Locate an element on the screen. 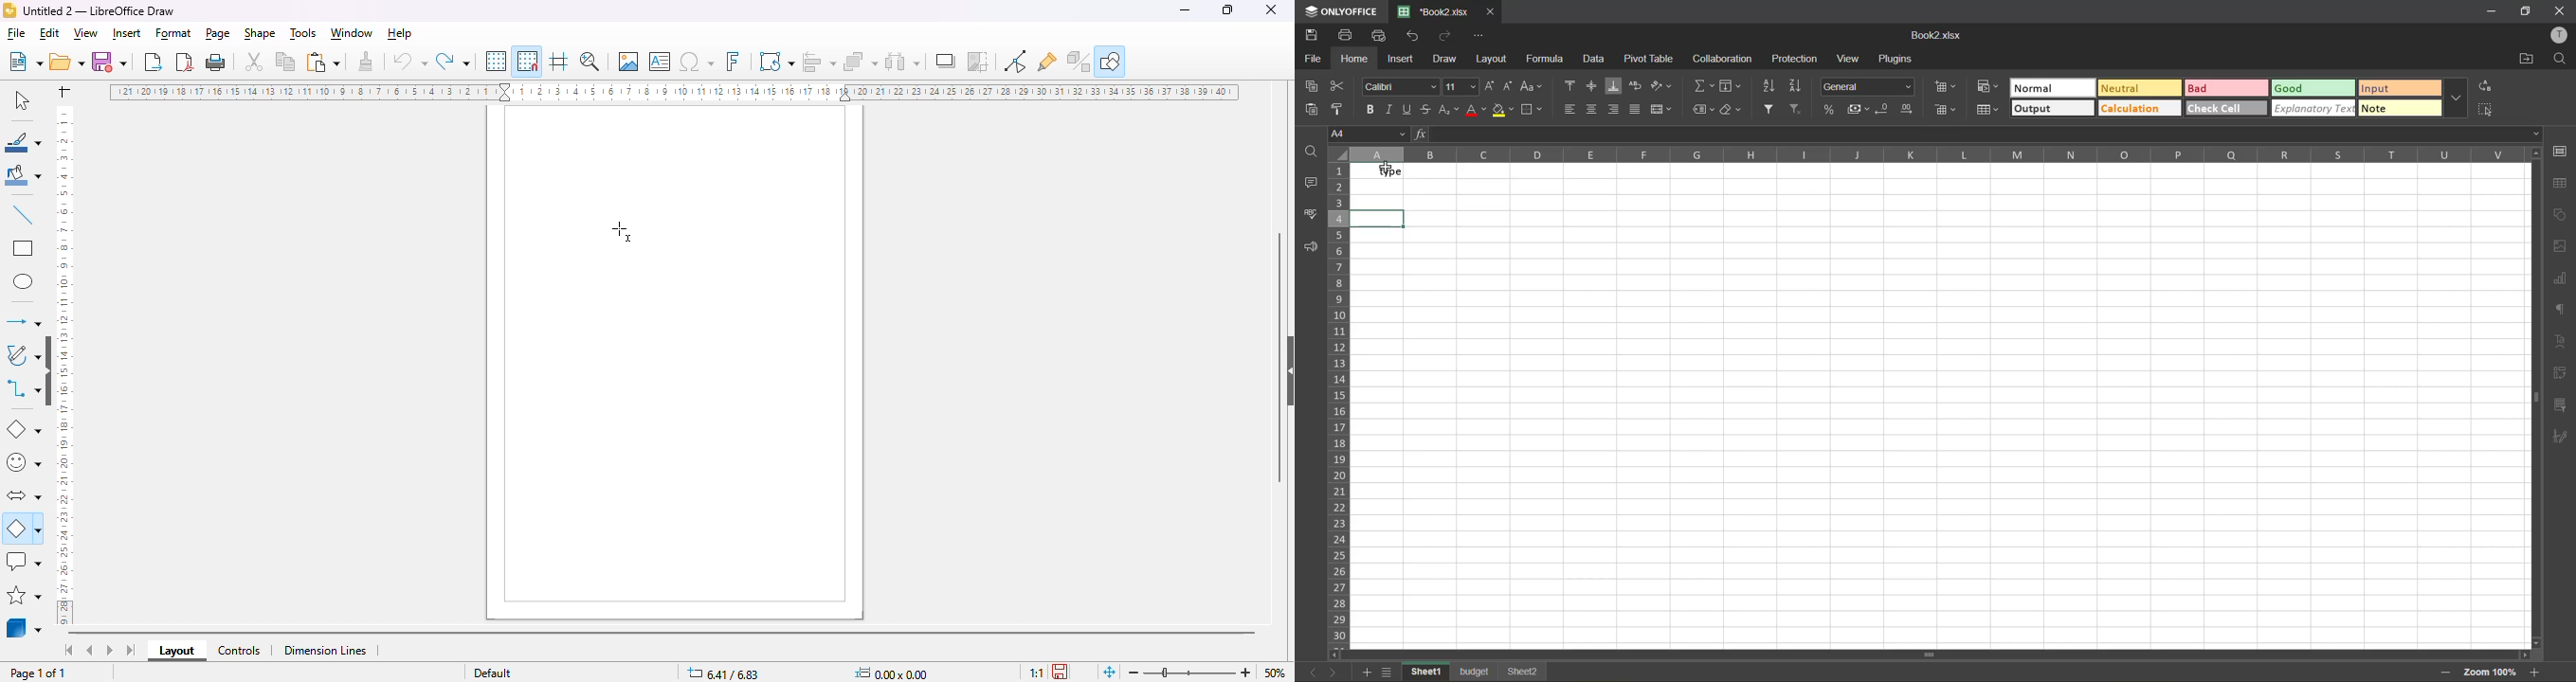  pivot table is located at coordinates (2562, 376).